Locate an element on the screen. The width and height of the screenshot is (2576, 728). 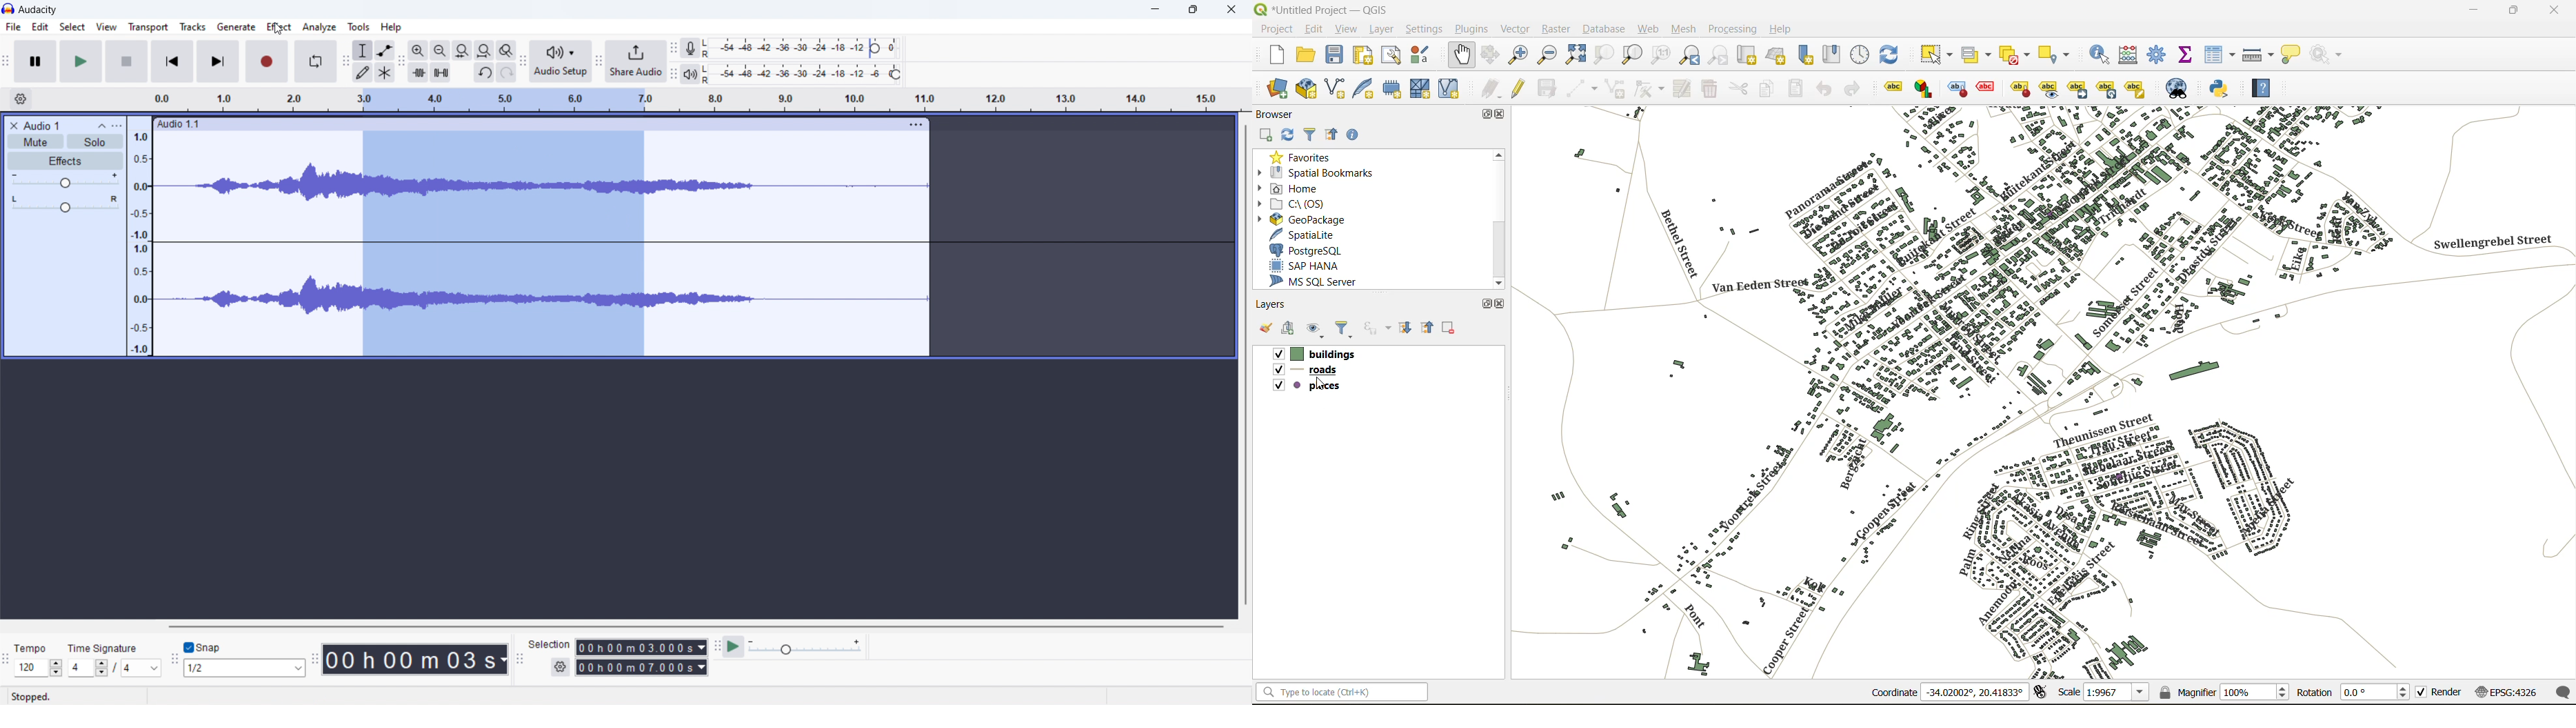
open is located at coordinates (1264, 327).